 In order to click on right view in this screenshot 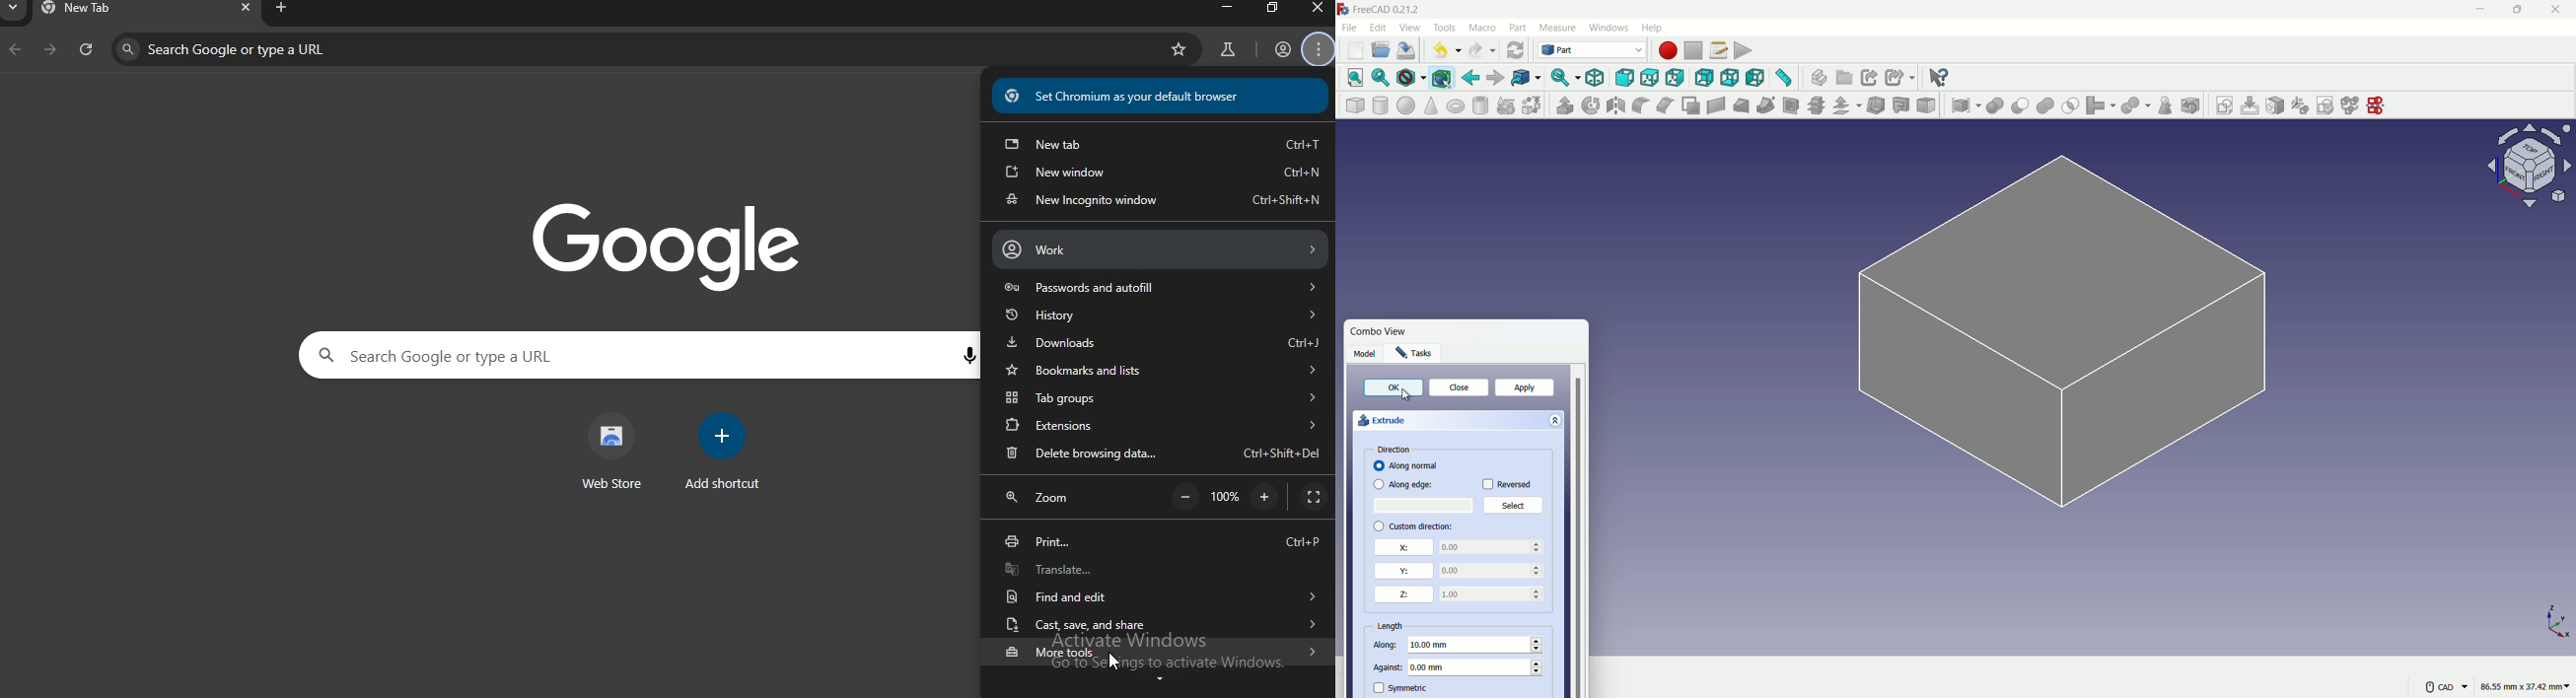, I will do `click(1674, 79)`.